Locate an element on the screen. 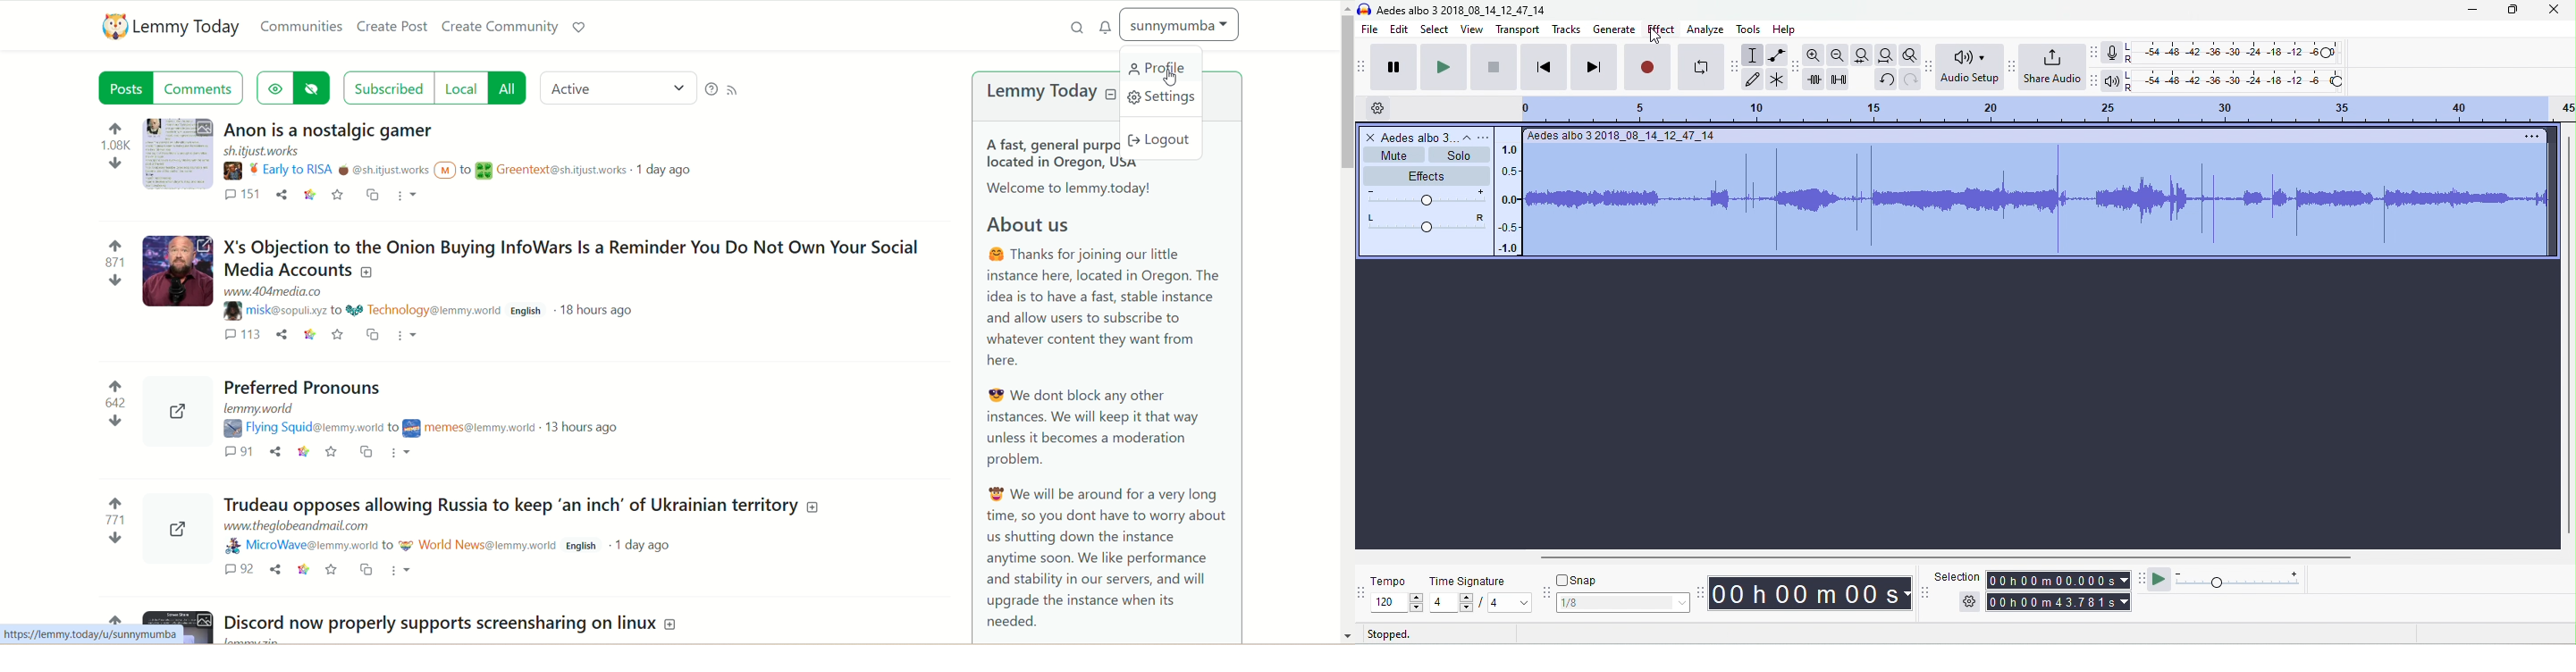  select snapping is located at coordinates (1622, 601).